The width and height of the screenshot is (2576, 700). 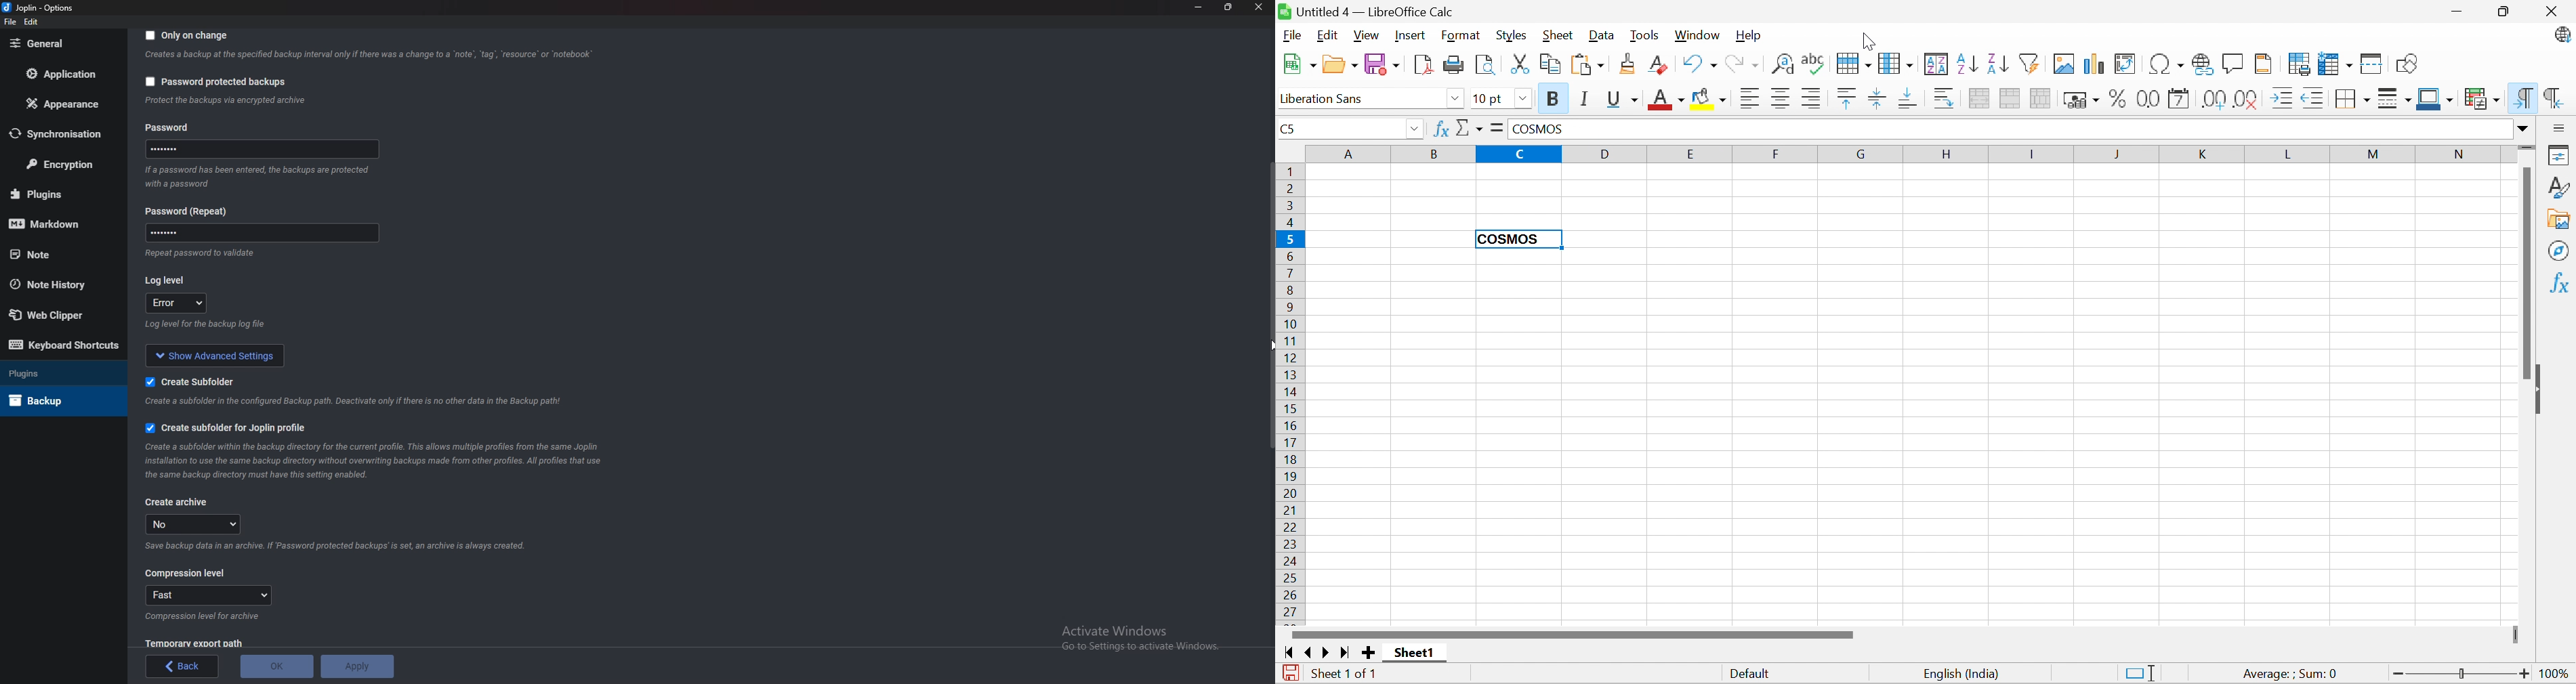 What do you see at coordinates (368, 56) in the screenshot?
I see `Info` at bounding box center [368, 56].